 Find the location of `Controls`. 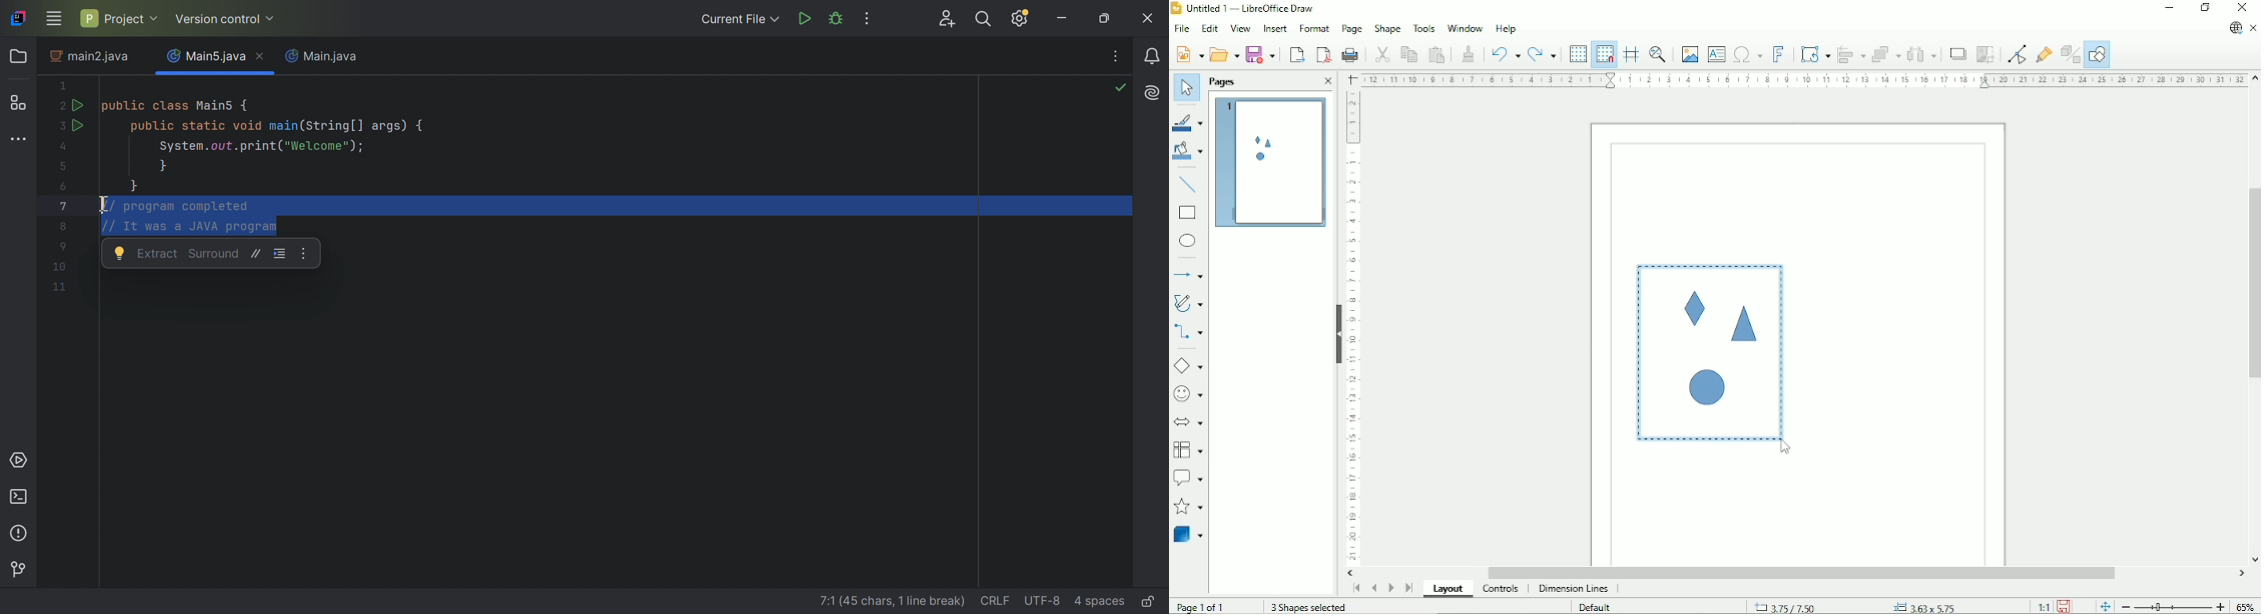

Controls is located at coordinates (1501, 590).